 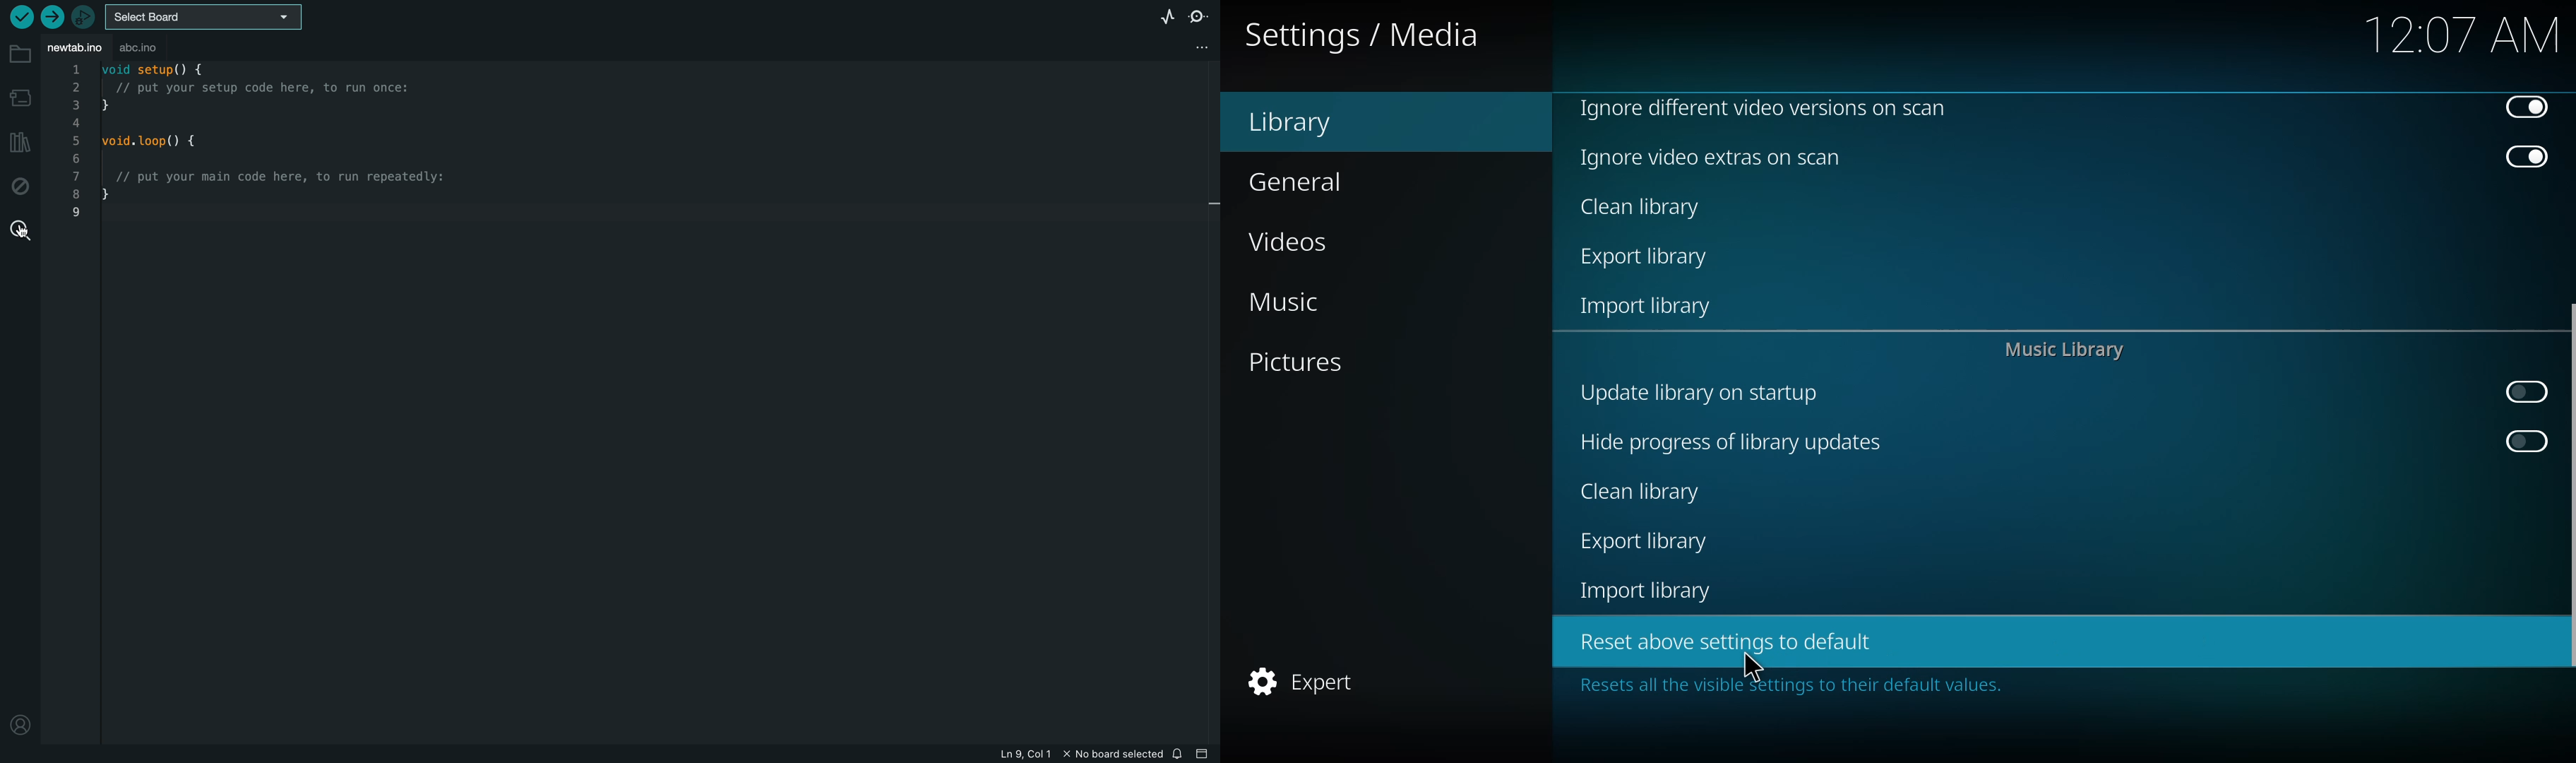 I want to click on library manager, so click(x=19, y=143).